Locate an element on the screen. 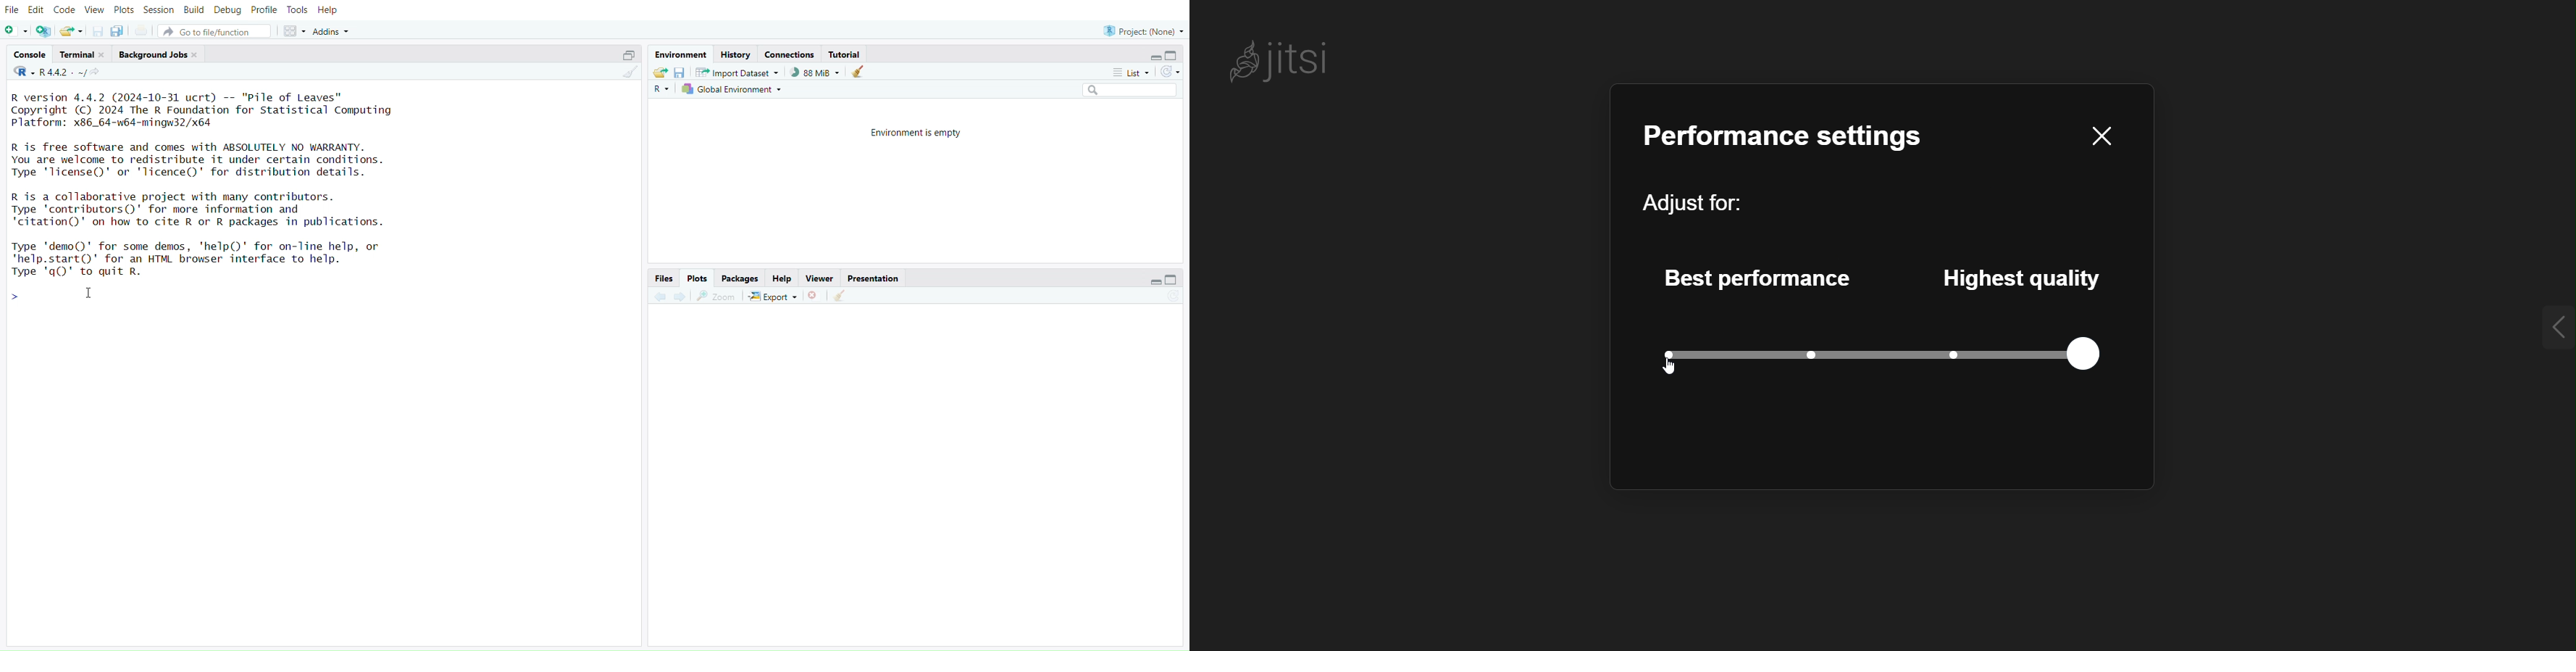 The image size is (2576, 672). expand is located at coordinates (1154, 281).